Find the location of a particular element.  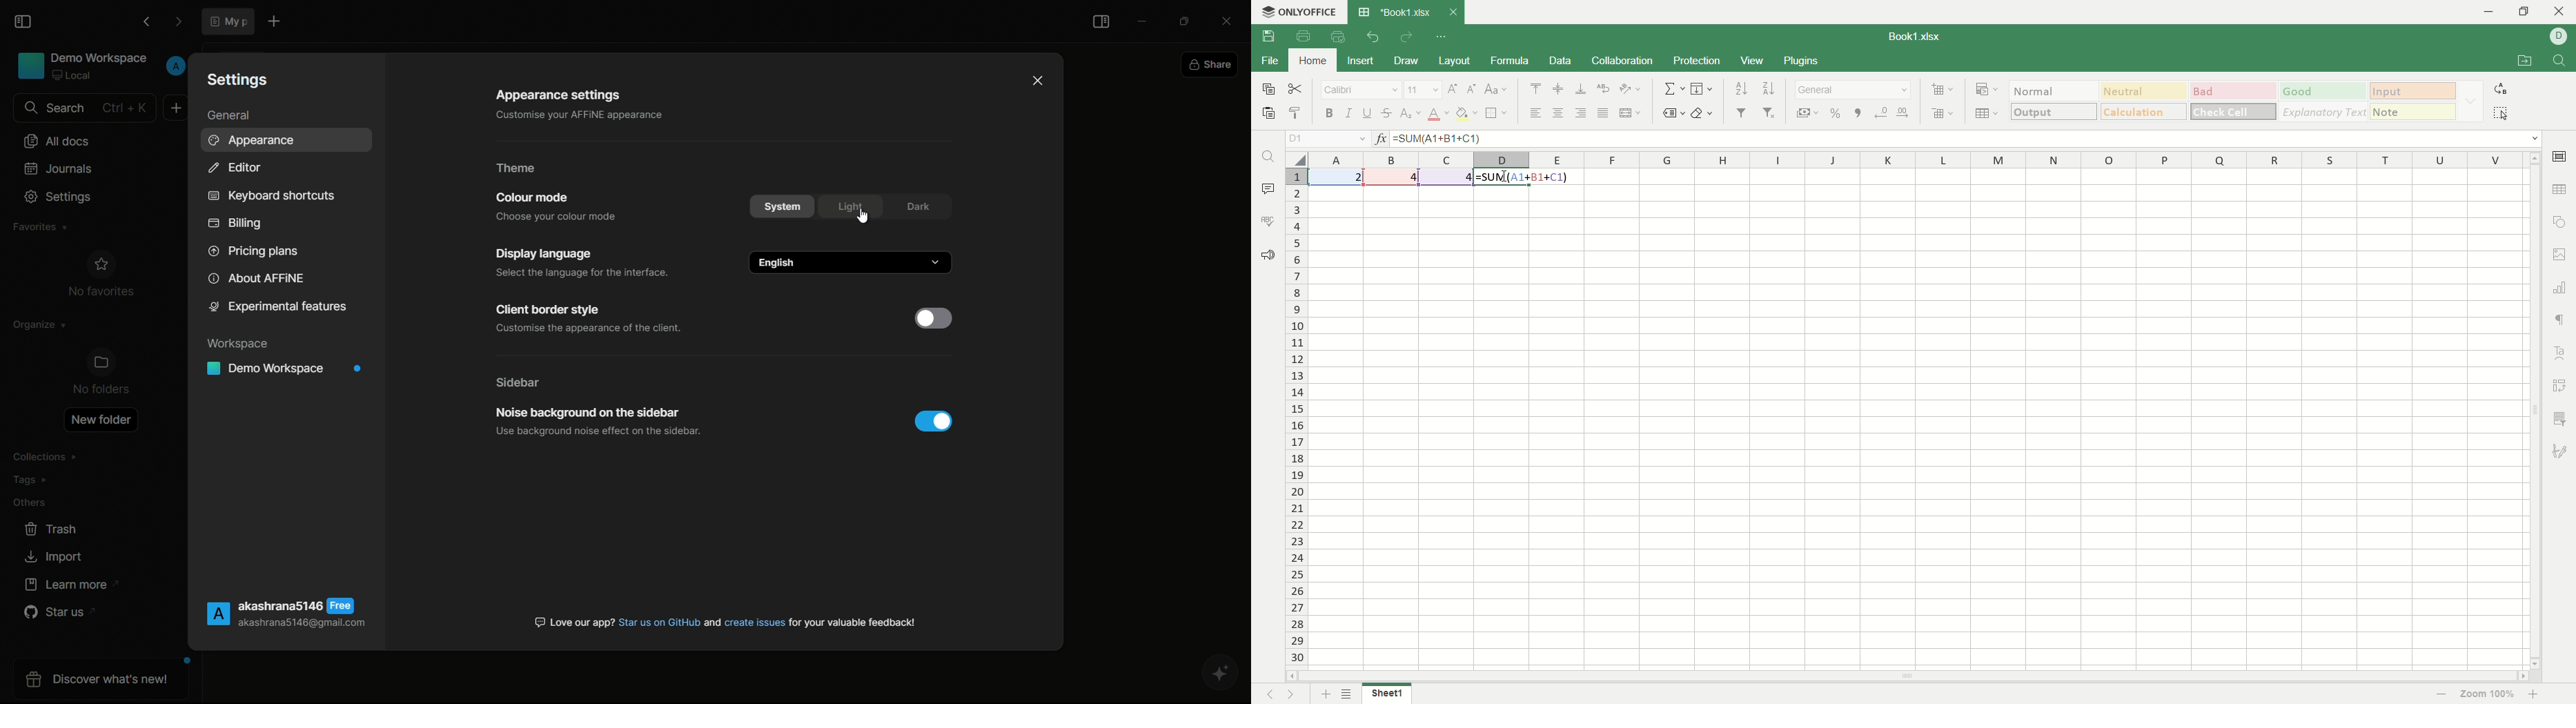

import is located at coordinates (53, 557).